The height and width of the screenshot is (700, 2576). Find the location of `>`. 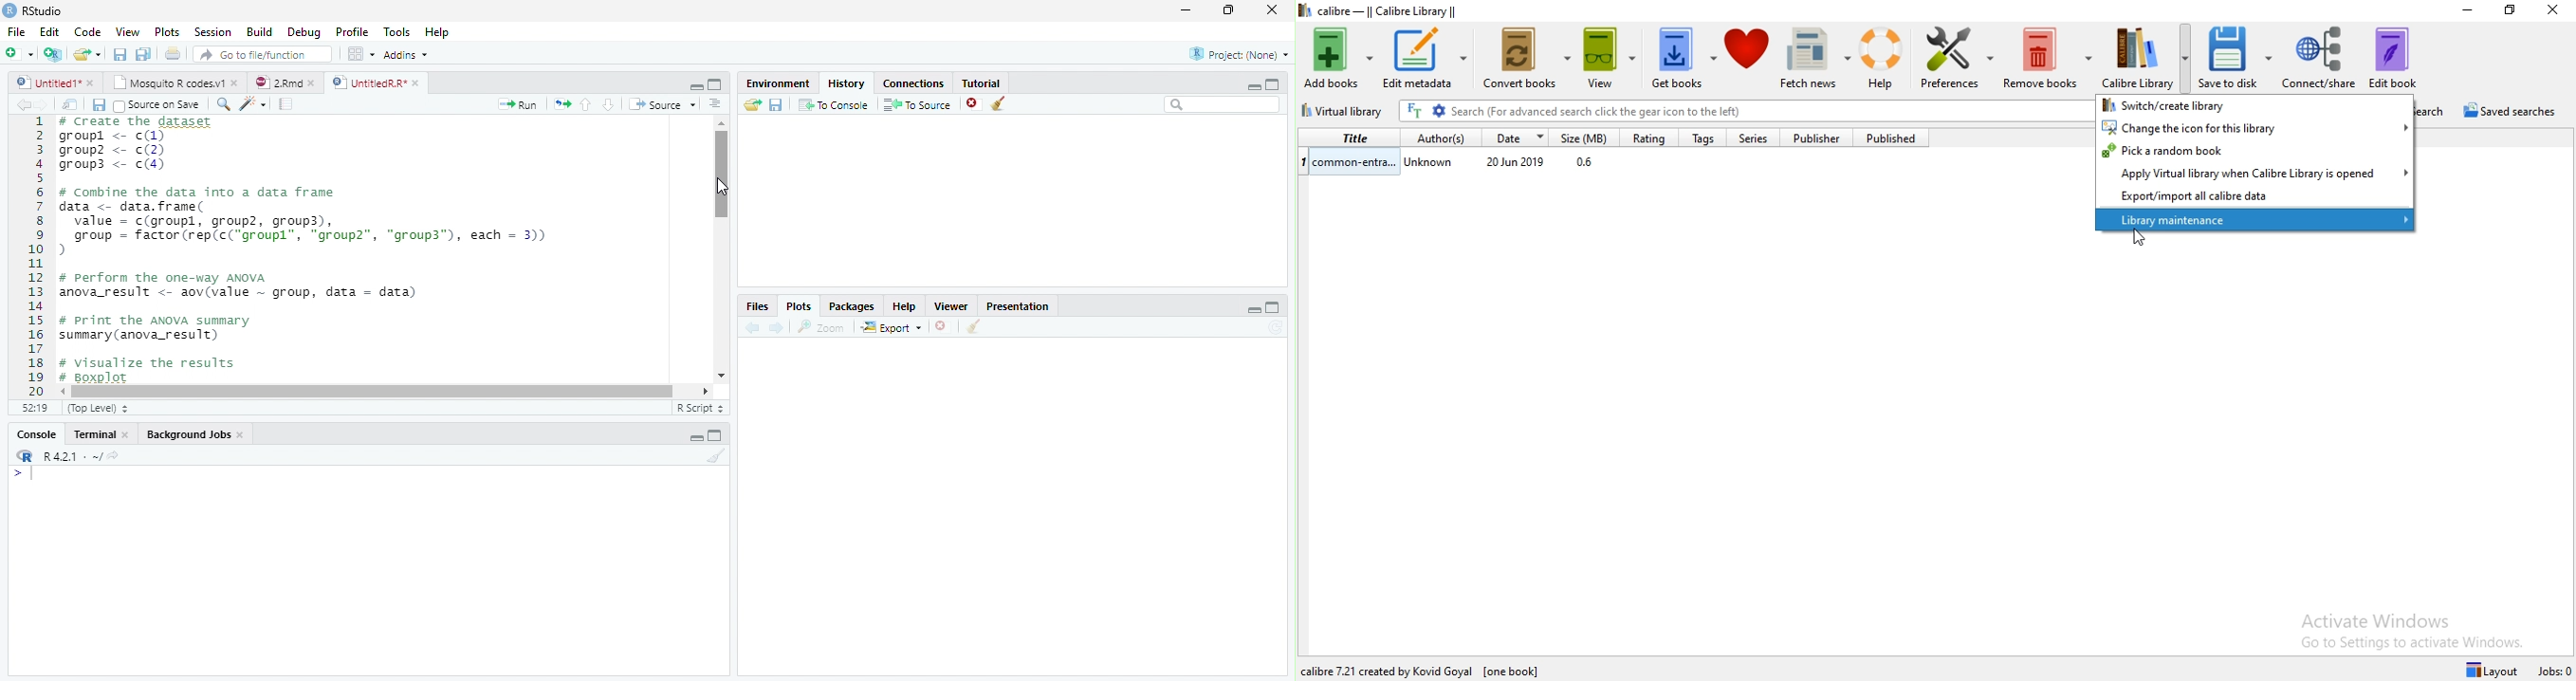

> is located at coordinates (13, 474).